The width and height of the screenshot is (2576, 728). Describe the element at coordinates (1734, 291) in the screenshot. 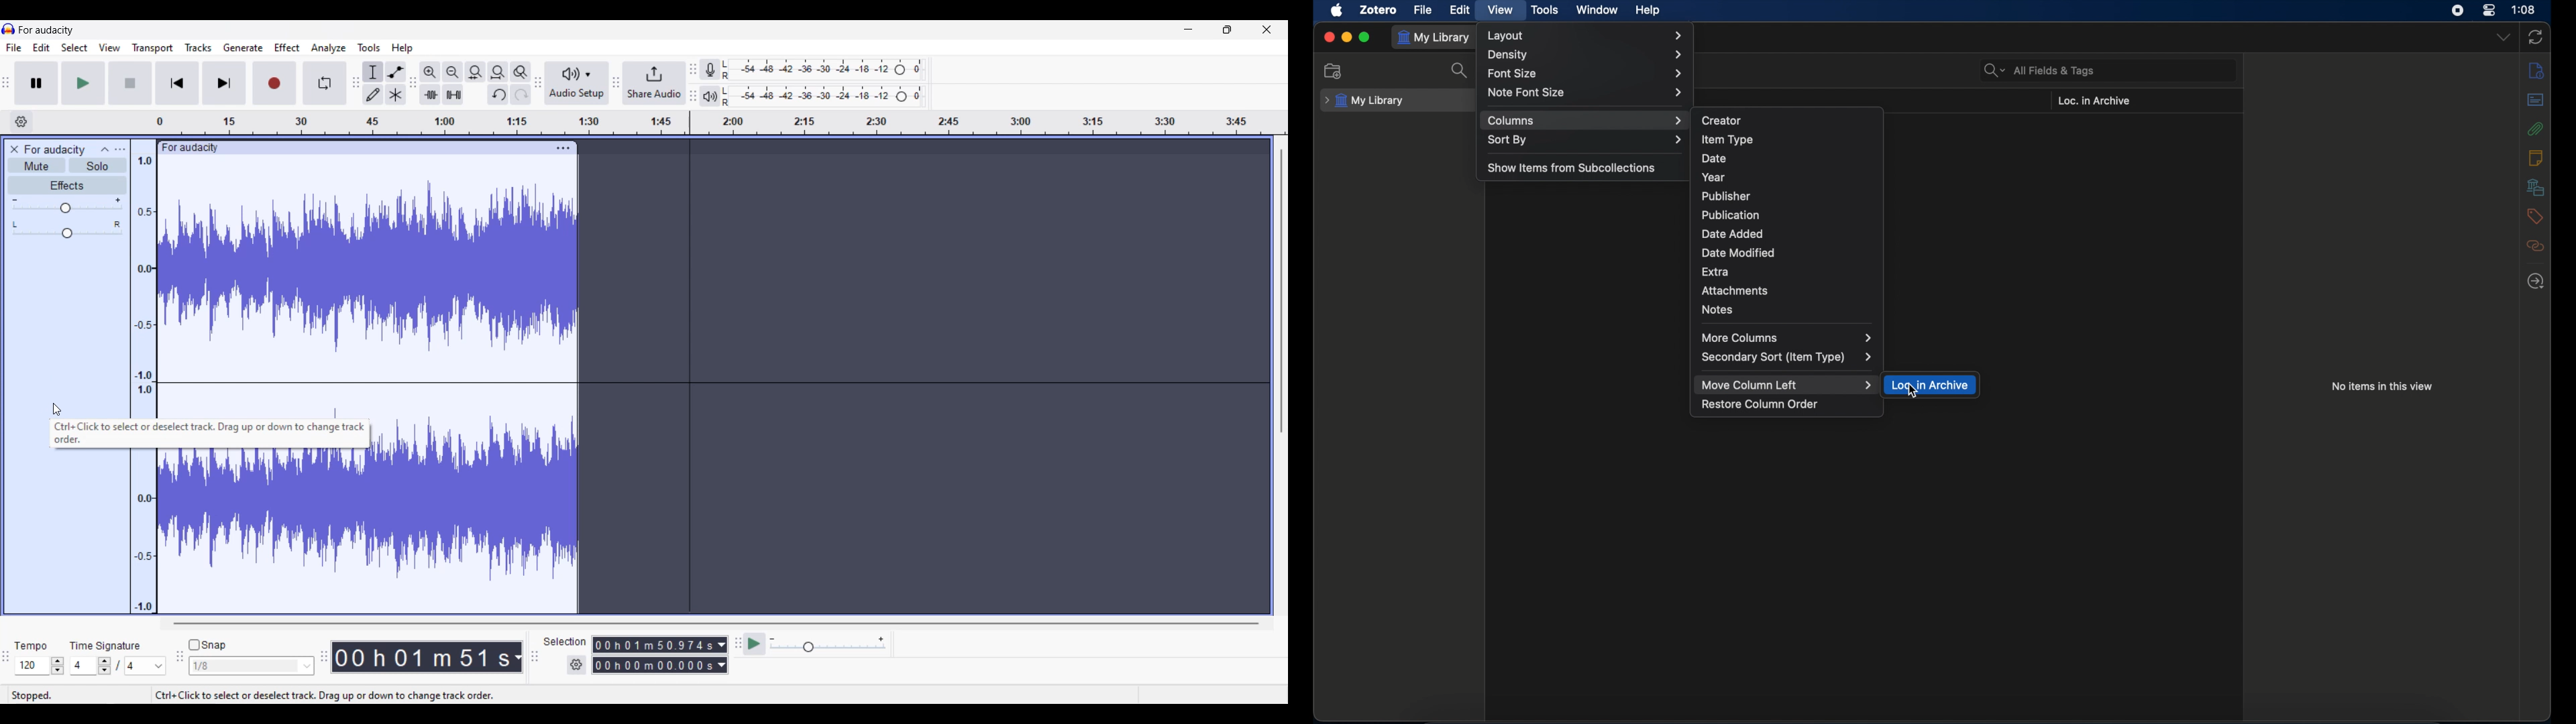

I see `attachments` at that location.